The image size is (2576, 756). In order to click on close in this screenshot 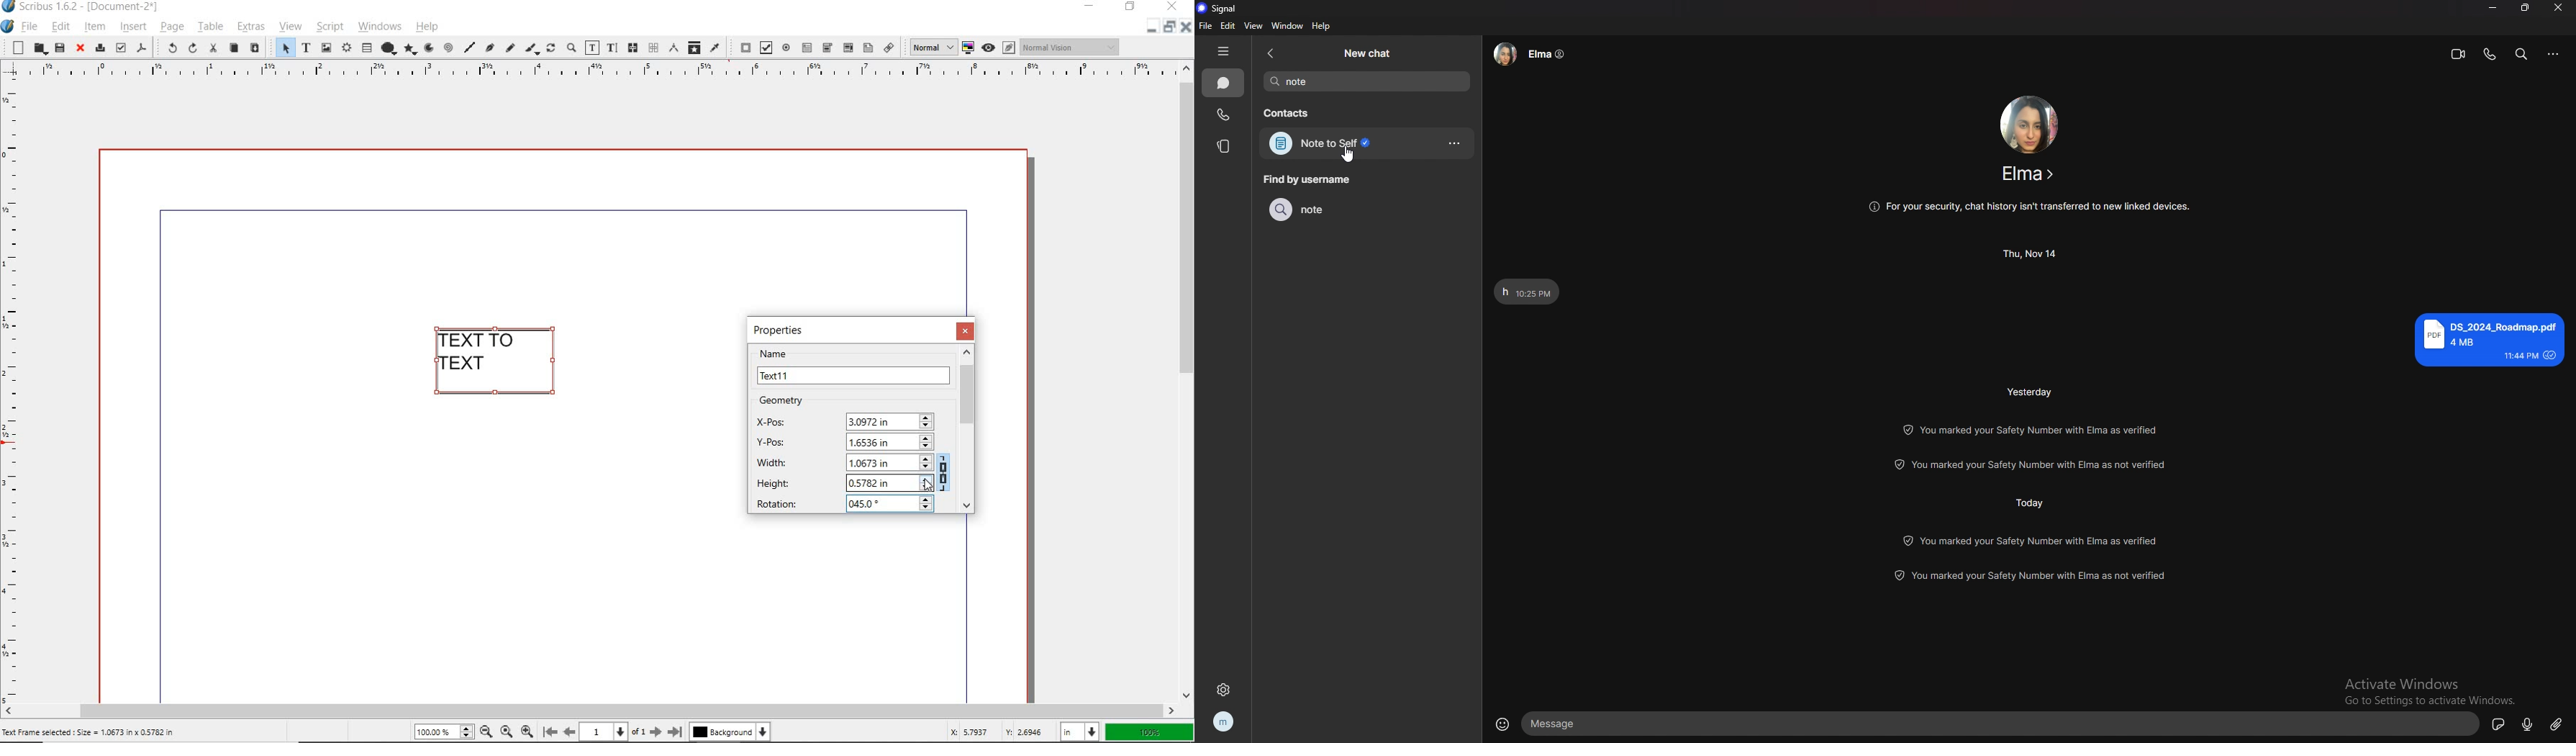, I will do `click(2559, 7)`.